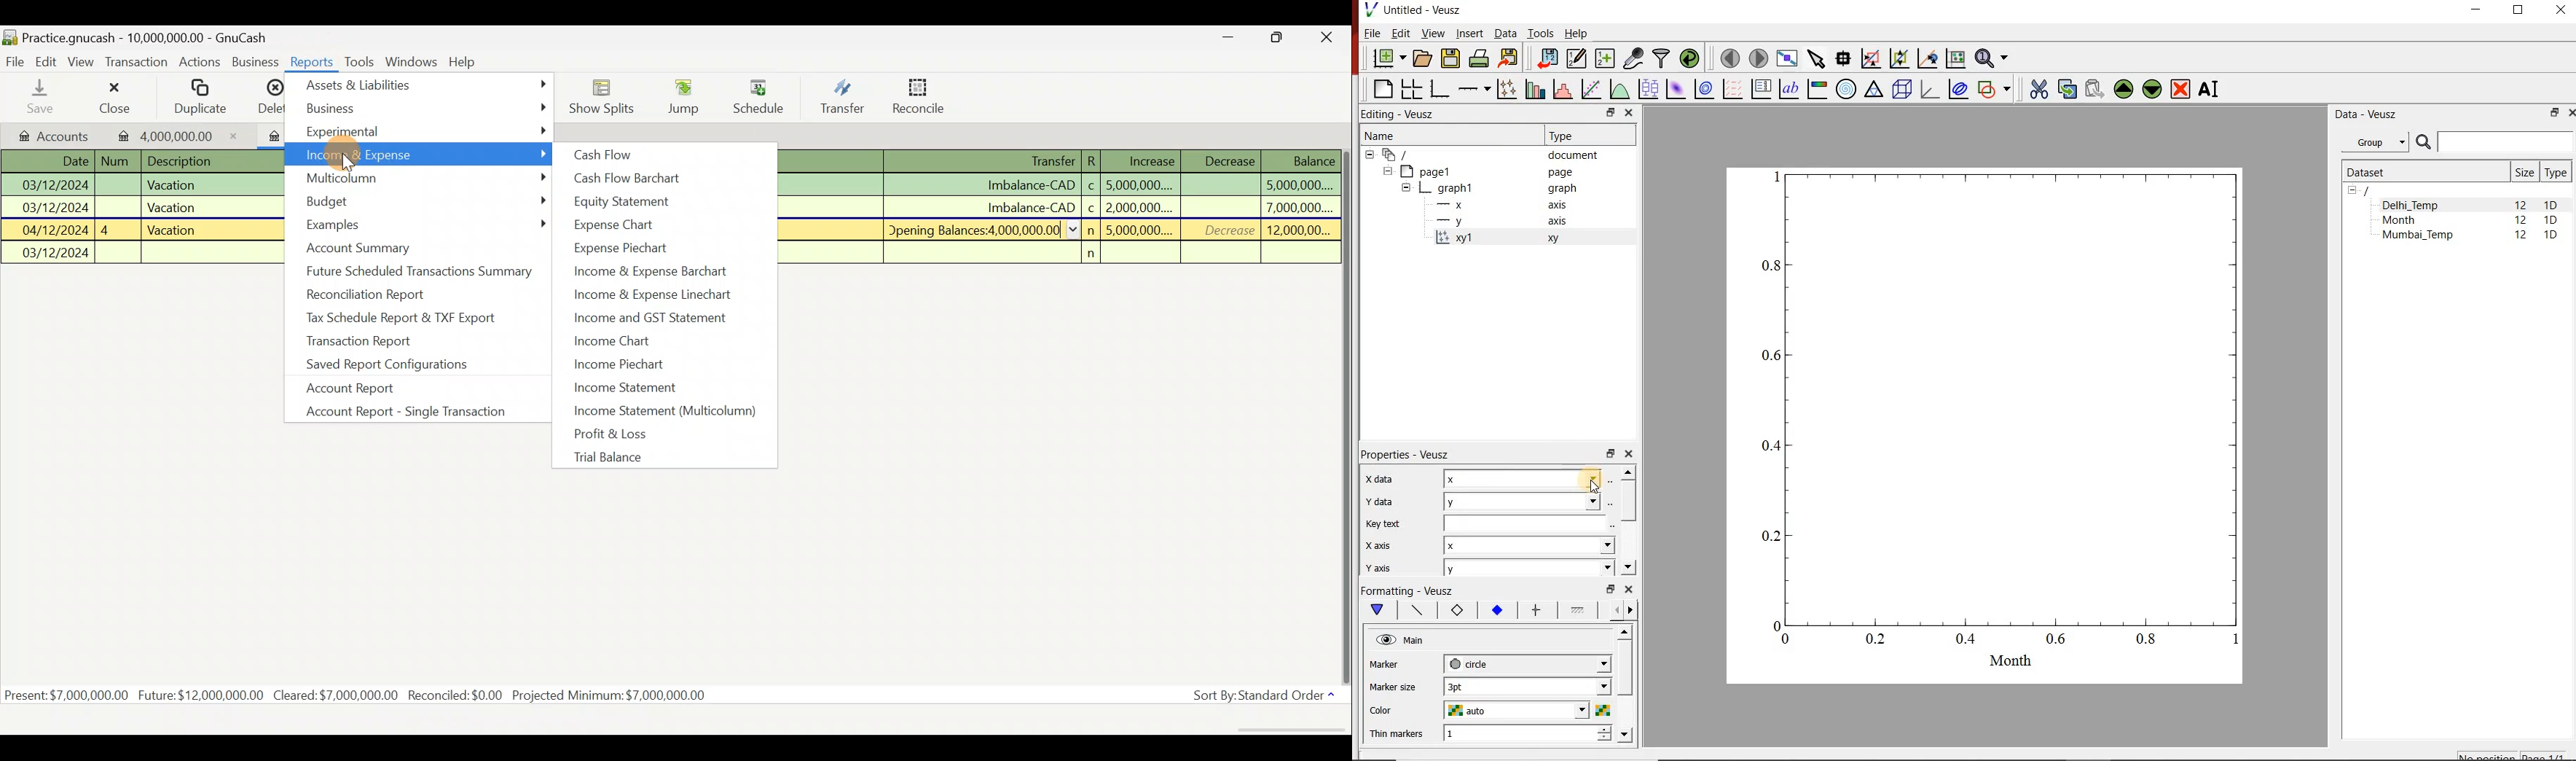 The width and height of the screenshot is (2576, 784). I want to click on Transfer, so click(839, 99).